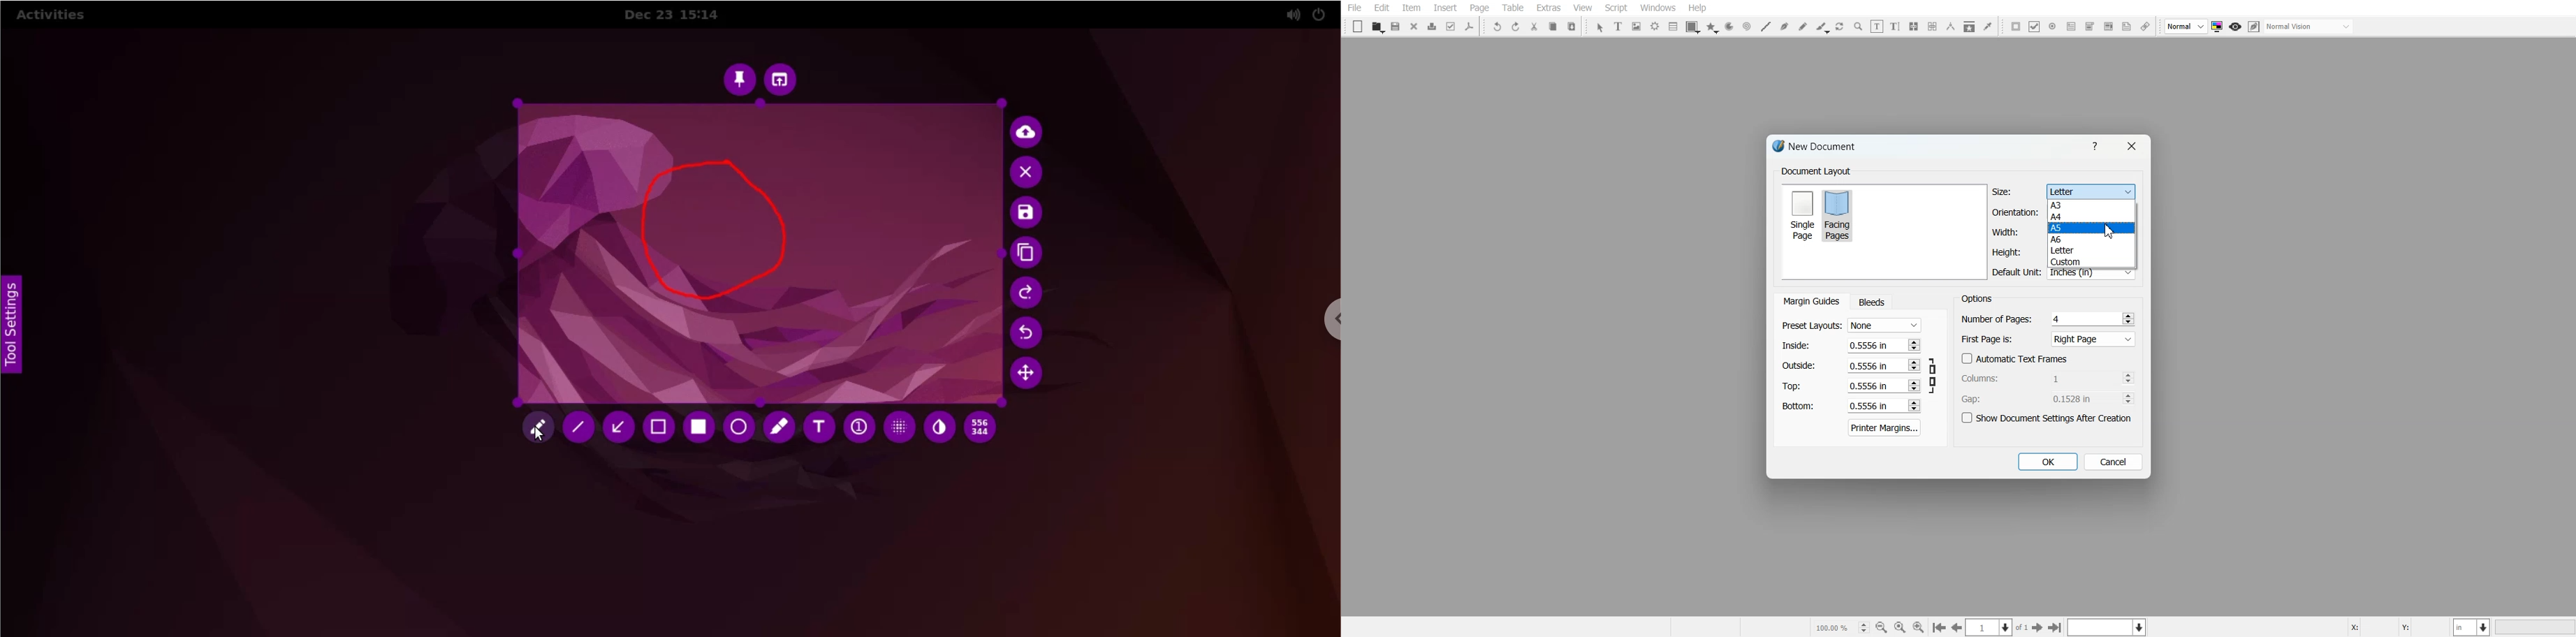  I want to click on 0.1528 in, so click(2077, 398).